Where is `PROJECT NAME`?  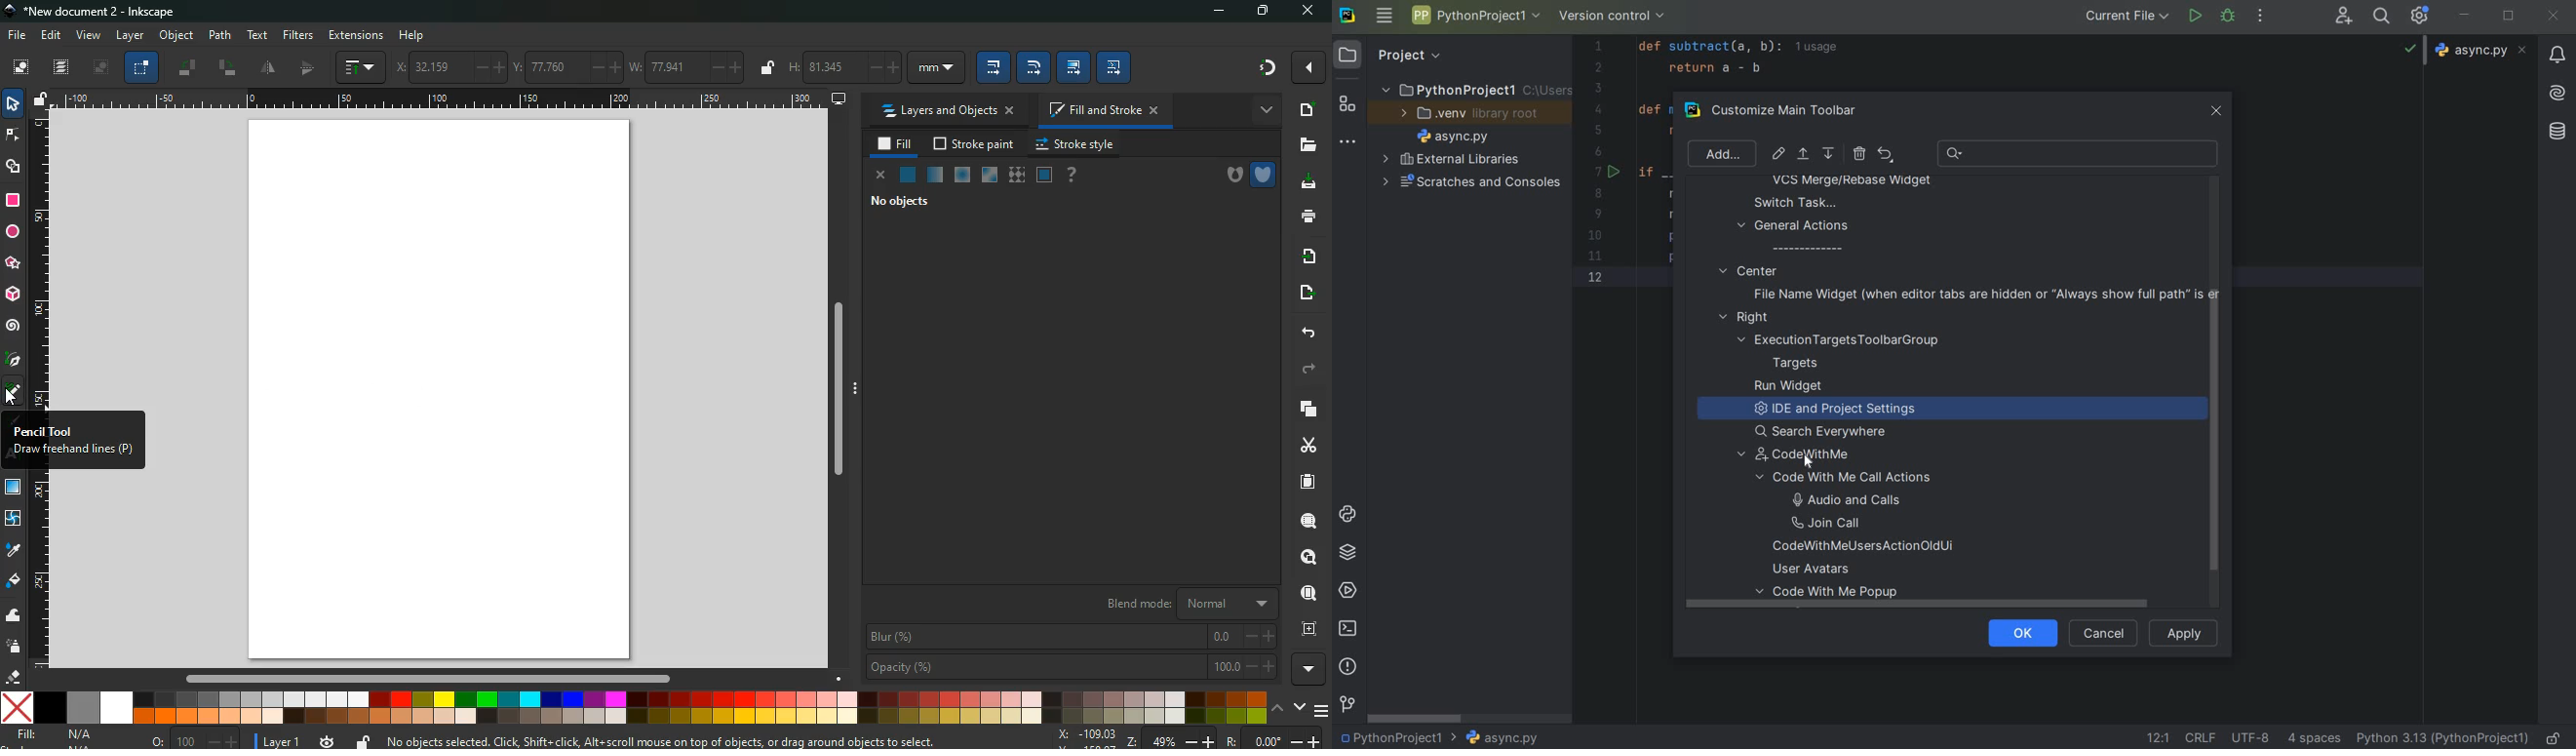
PROJECT NAME is located at coordinates (1398, 736).